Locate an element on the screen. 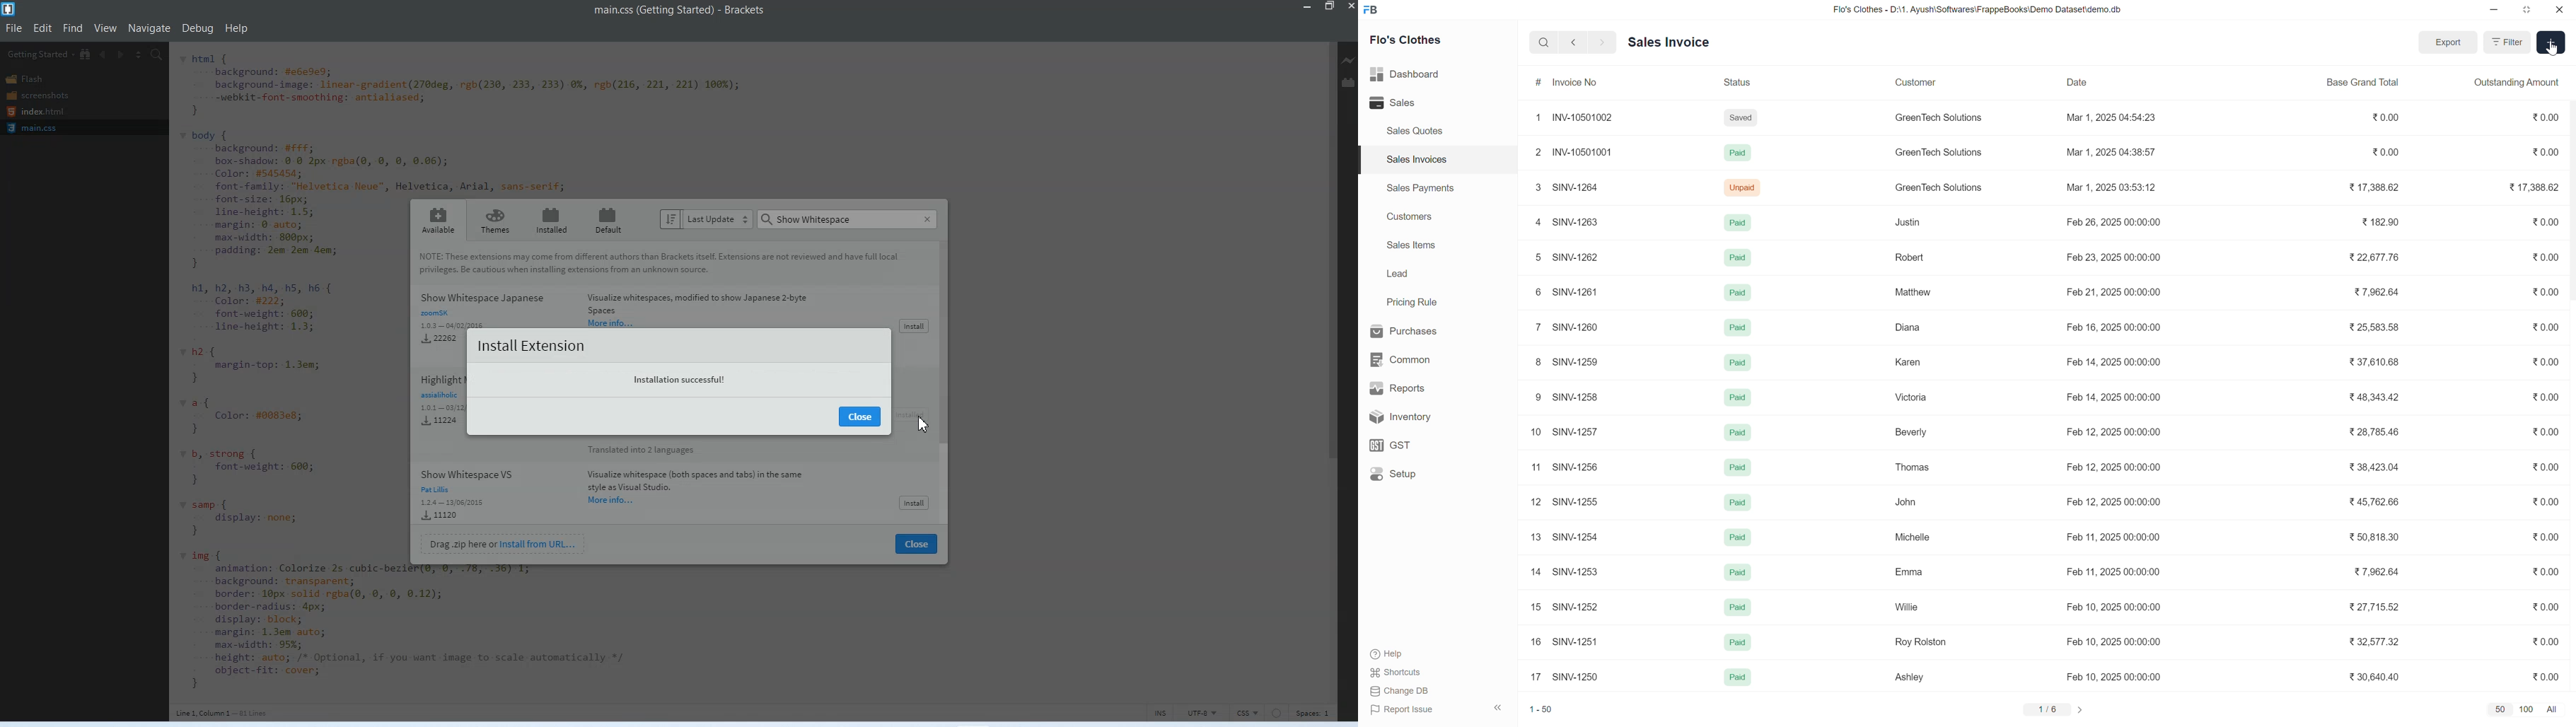 This screenshot has height=728, width=2576. ₹ 45,762.66 is located at coordinates (2377, 501).